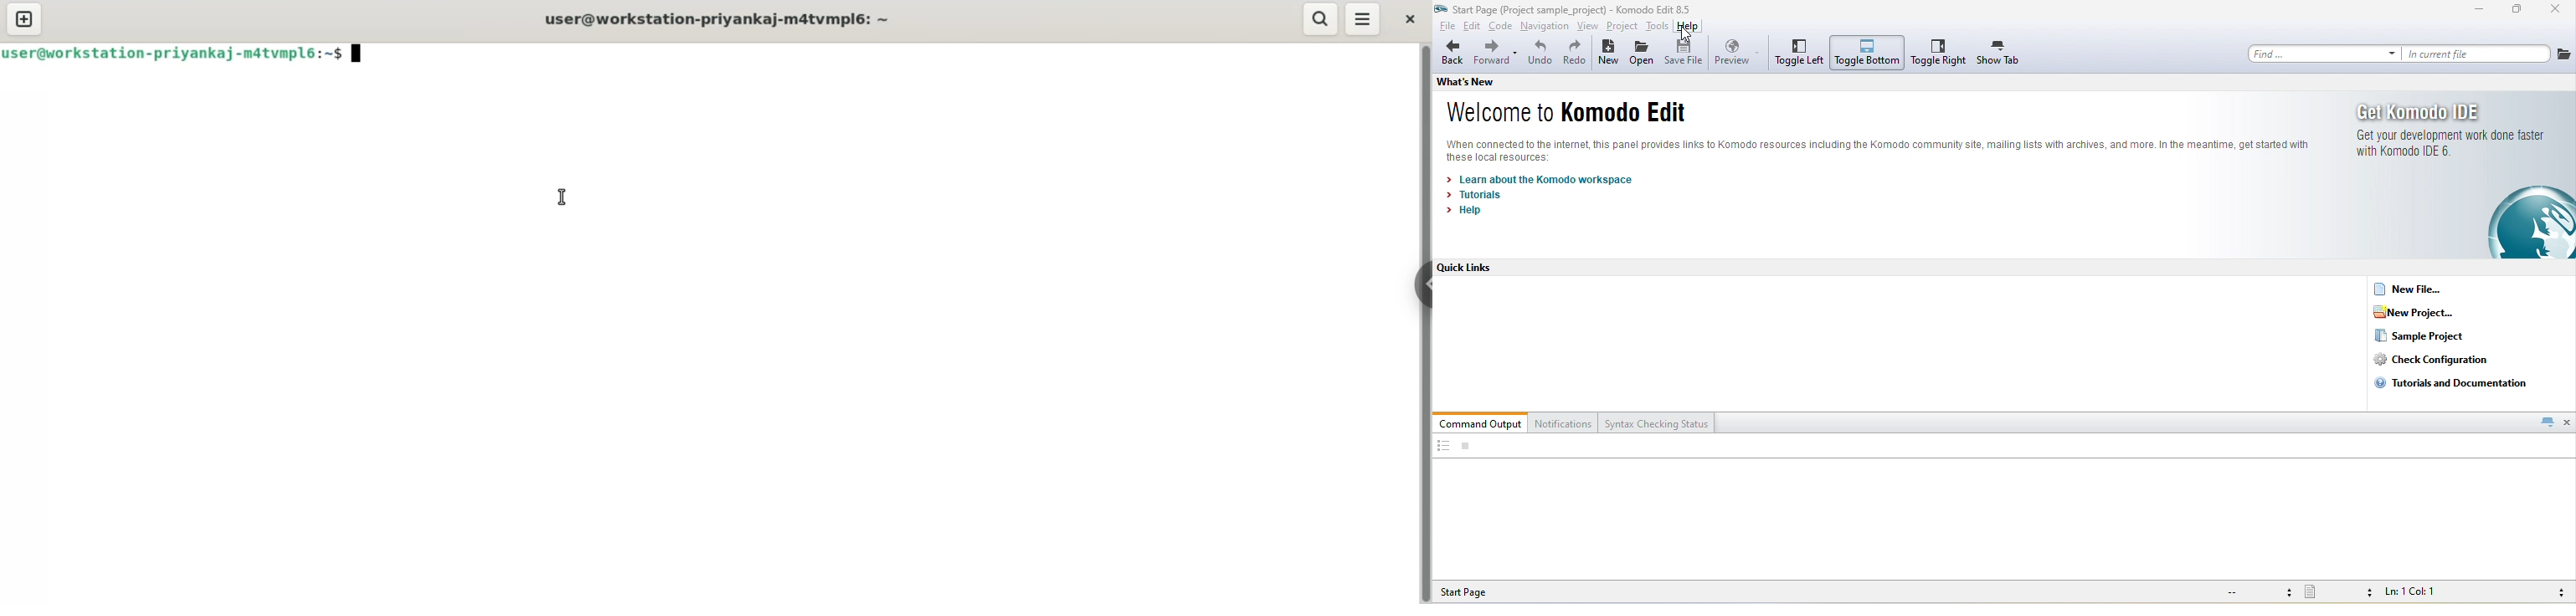  Describe the element at coordinates (1643, 55) in the screenshot. I see `open` at that location.